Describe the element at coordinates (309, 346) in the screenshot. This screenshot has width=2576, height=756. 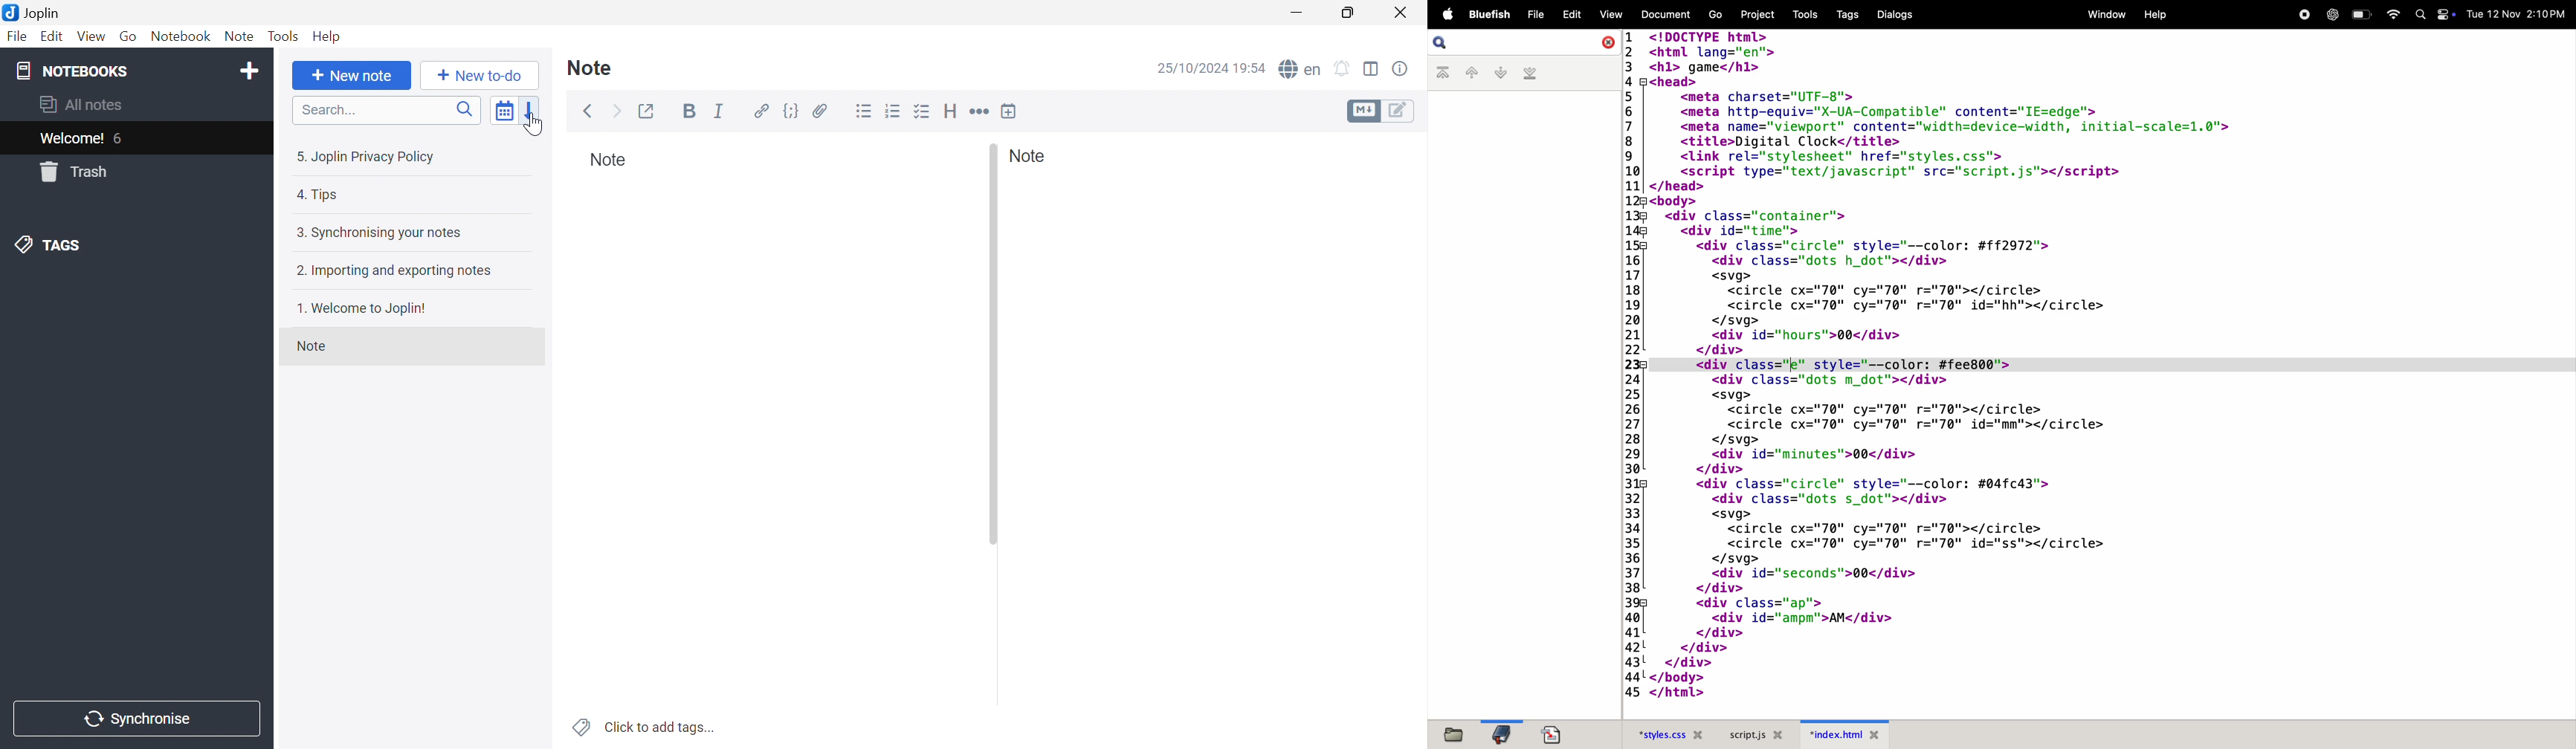
I see `note` at that location.